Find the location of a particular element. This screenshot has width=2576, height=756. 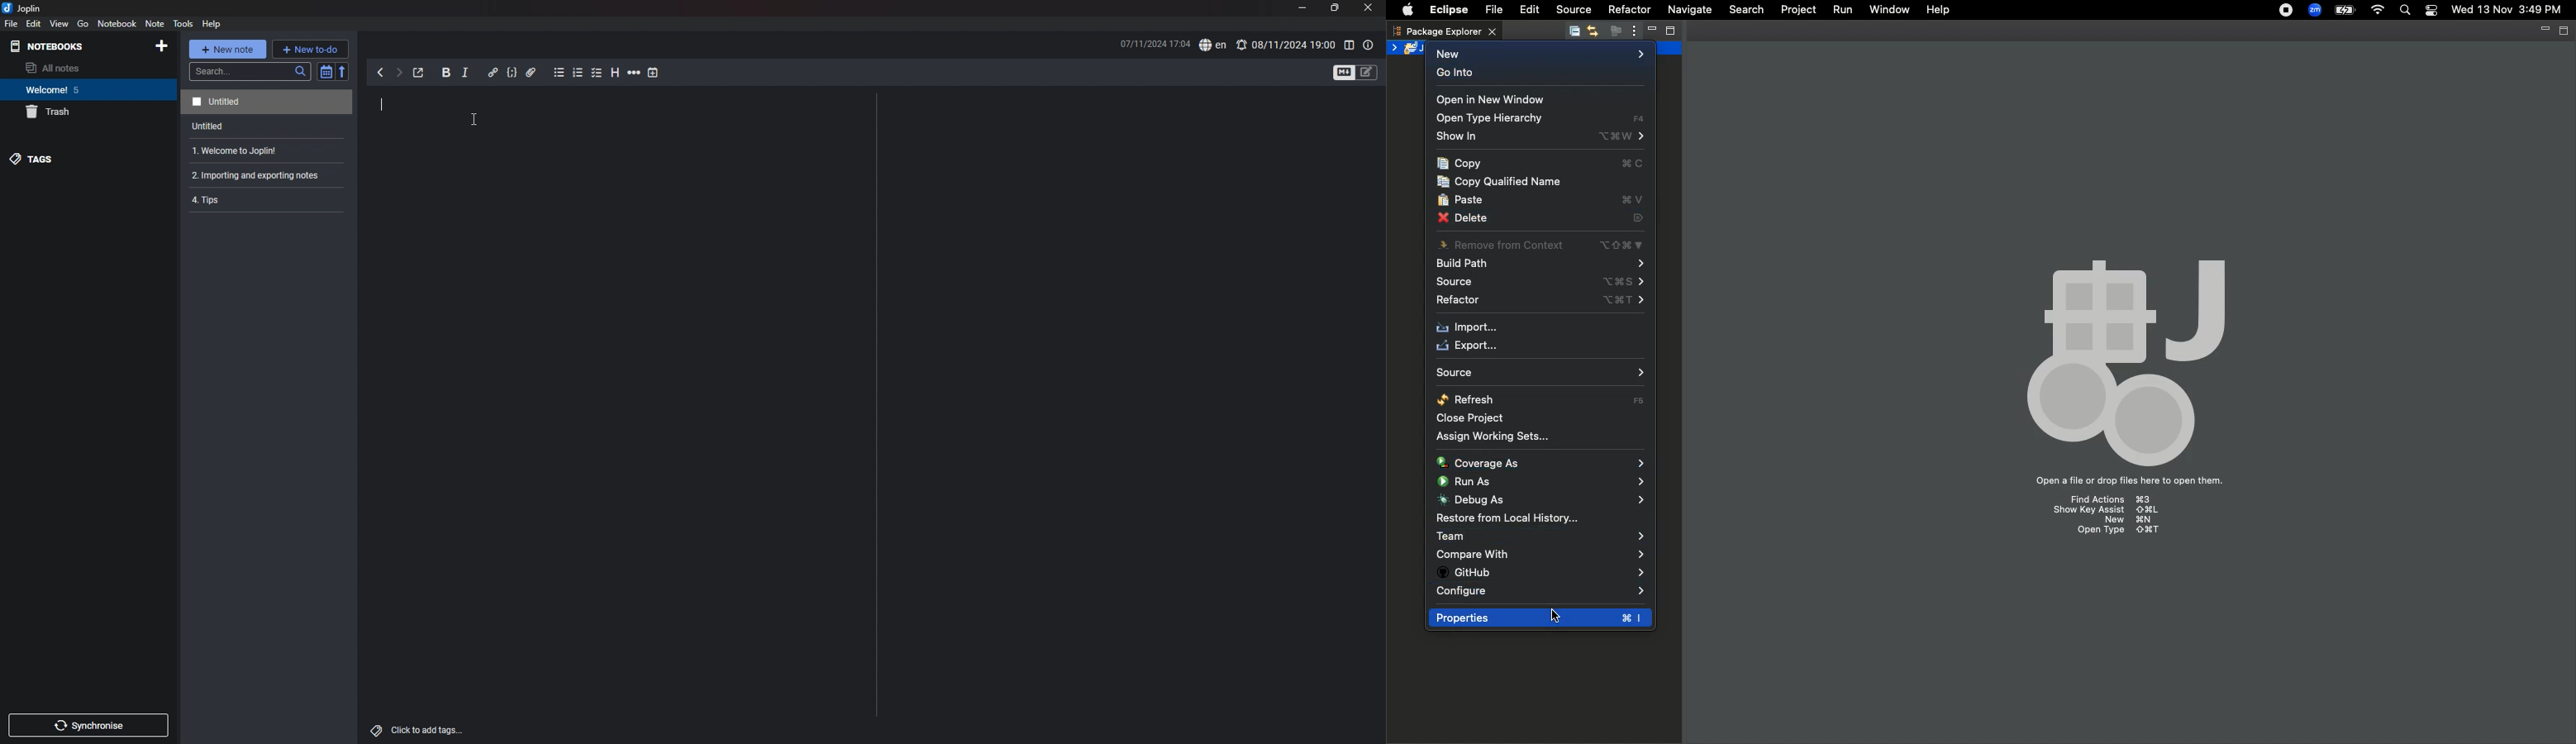

all notes is located at coordinates (77, 67).